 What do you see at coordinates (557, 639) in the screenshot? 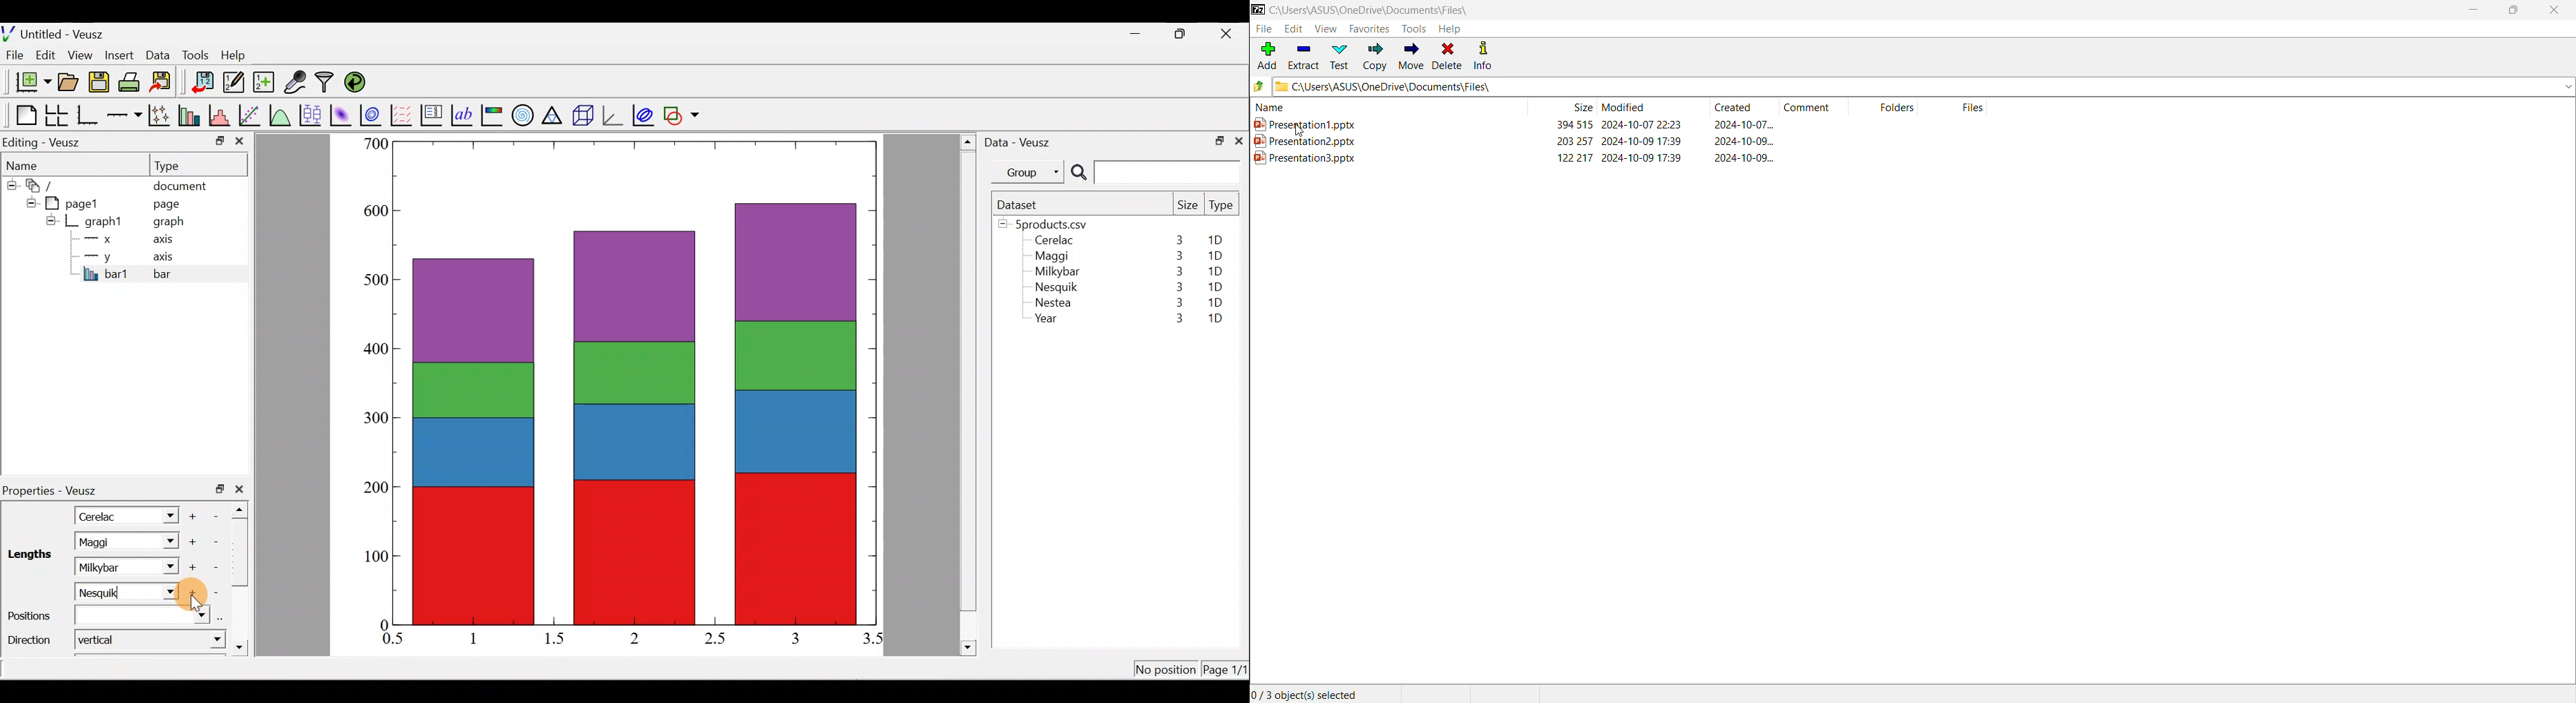
I see `1.5` at bounding box center [557, 639].